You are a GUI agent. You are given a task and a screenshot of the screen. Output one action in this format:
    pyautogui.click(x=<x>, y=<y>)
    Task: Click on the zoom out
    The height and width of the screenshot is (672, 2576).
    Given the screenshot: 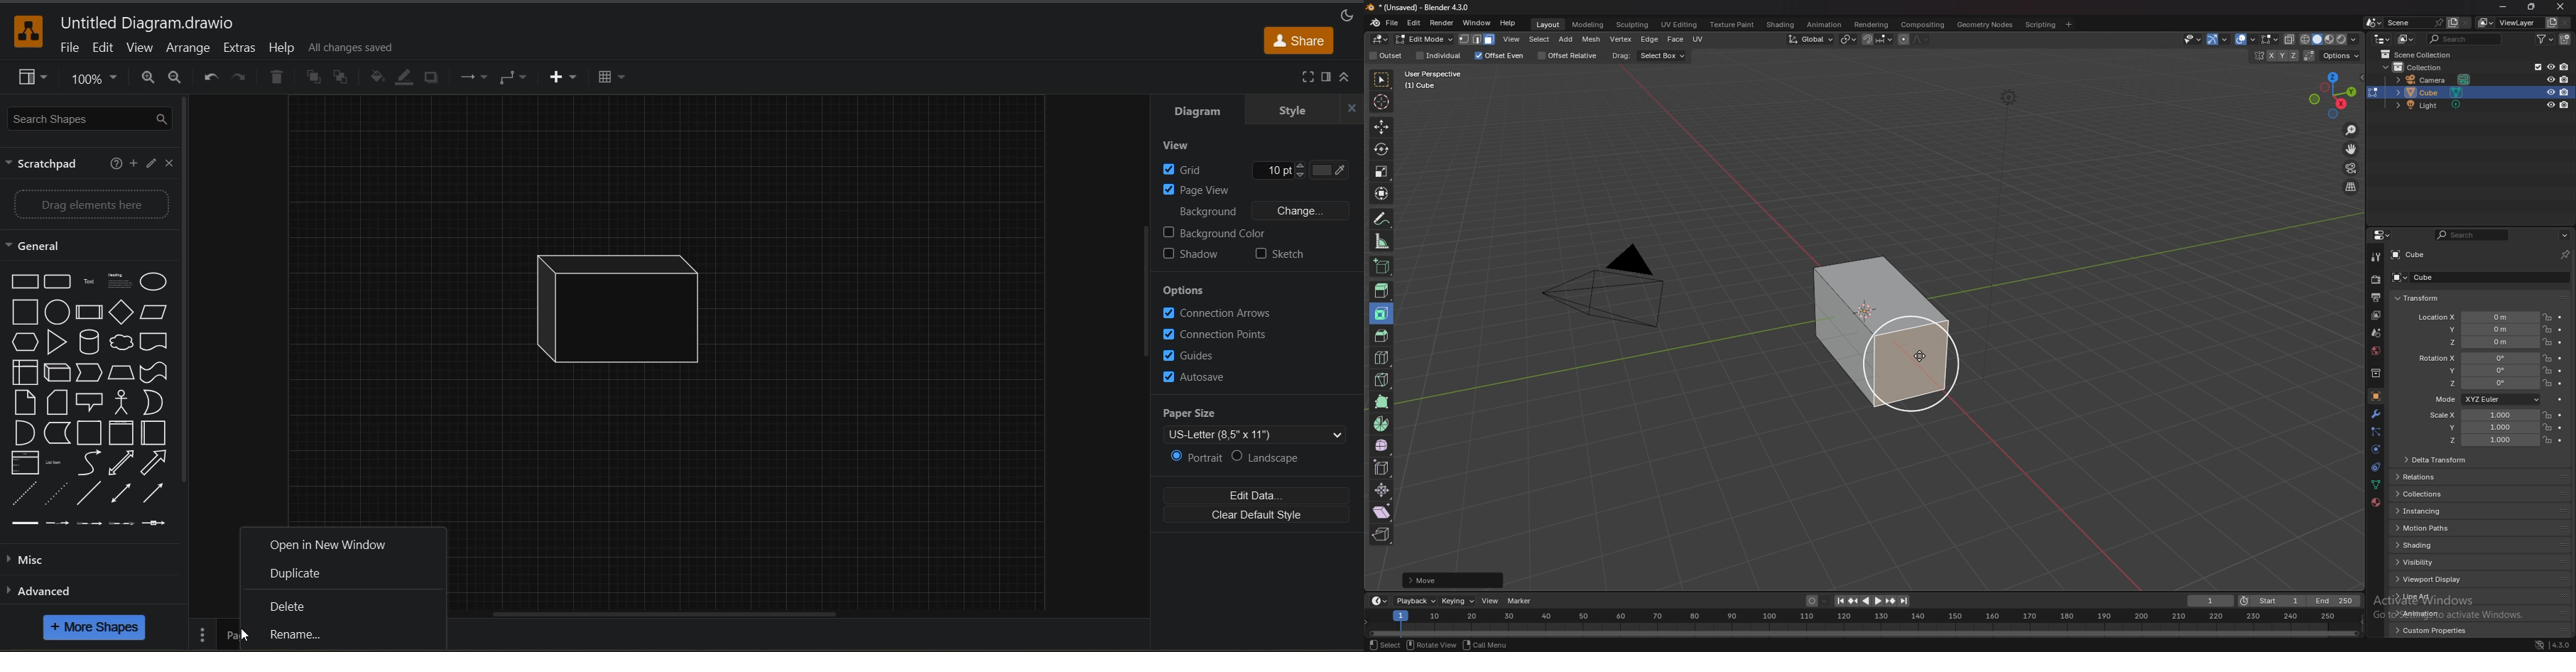 What is the action you would take?
    pyautogui.click(x=177, y=80)
    